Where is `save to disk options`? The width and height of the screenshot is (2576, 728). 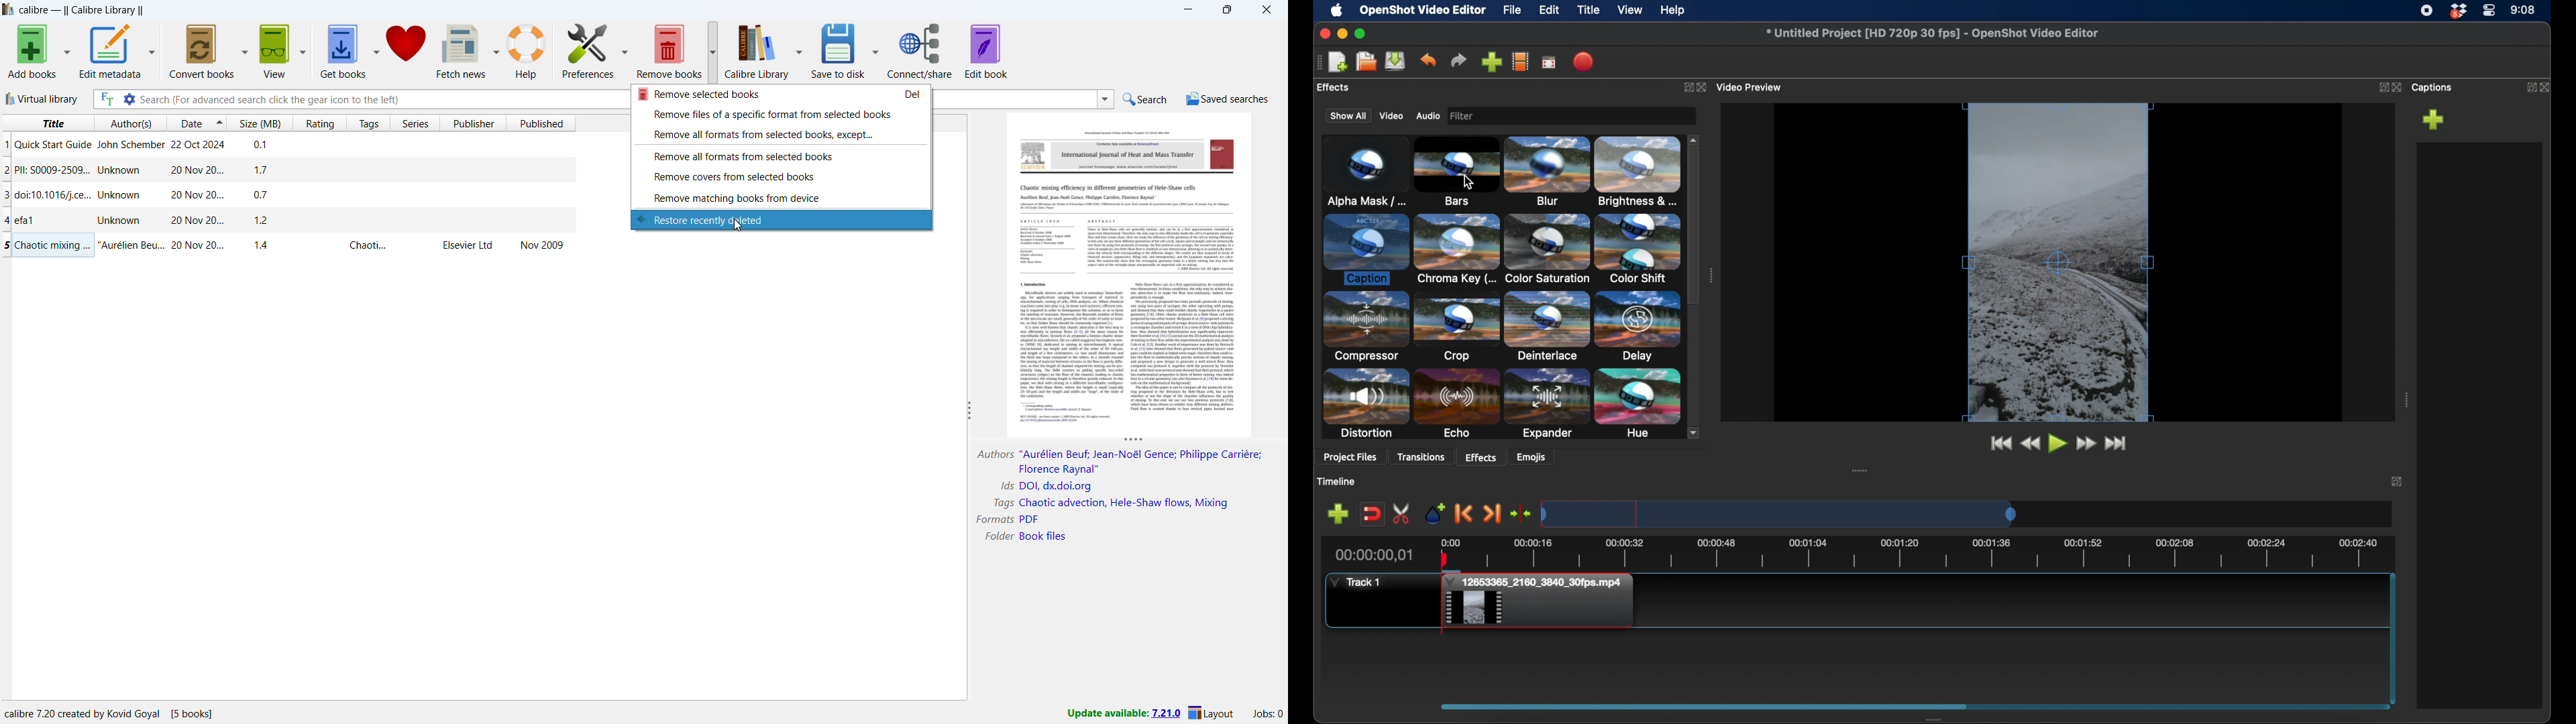 save to disk options is located at coordinates (875, 49).